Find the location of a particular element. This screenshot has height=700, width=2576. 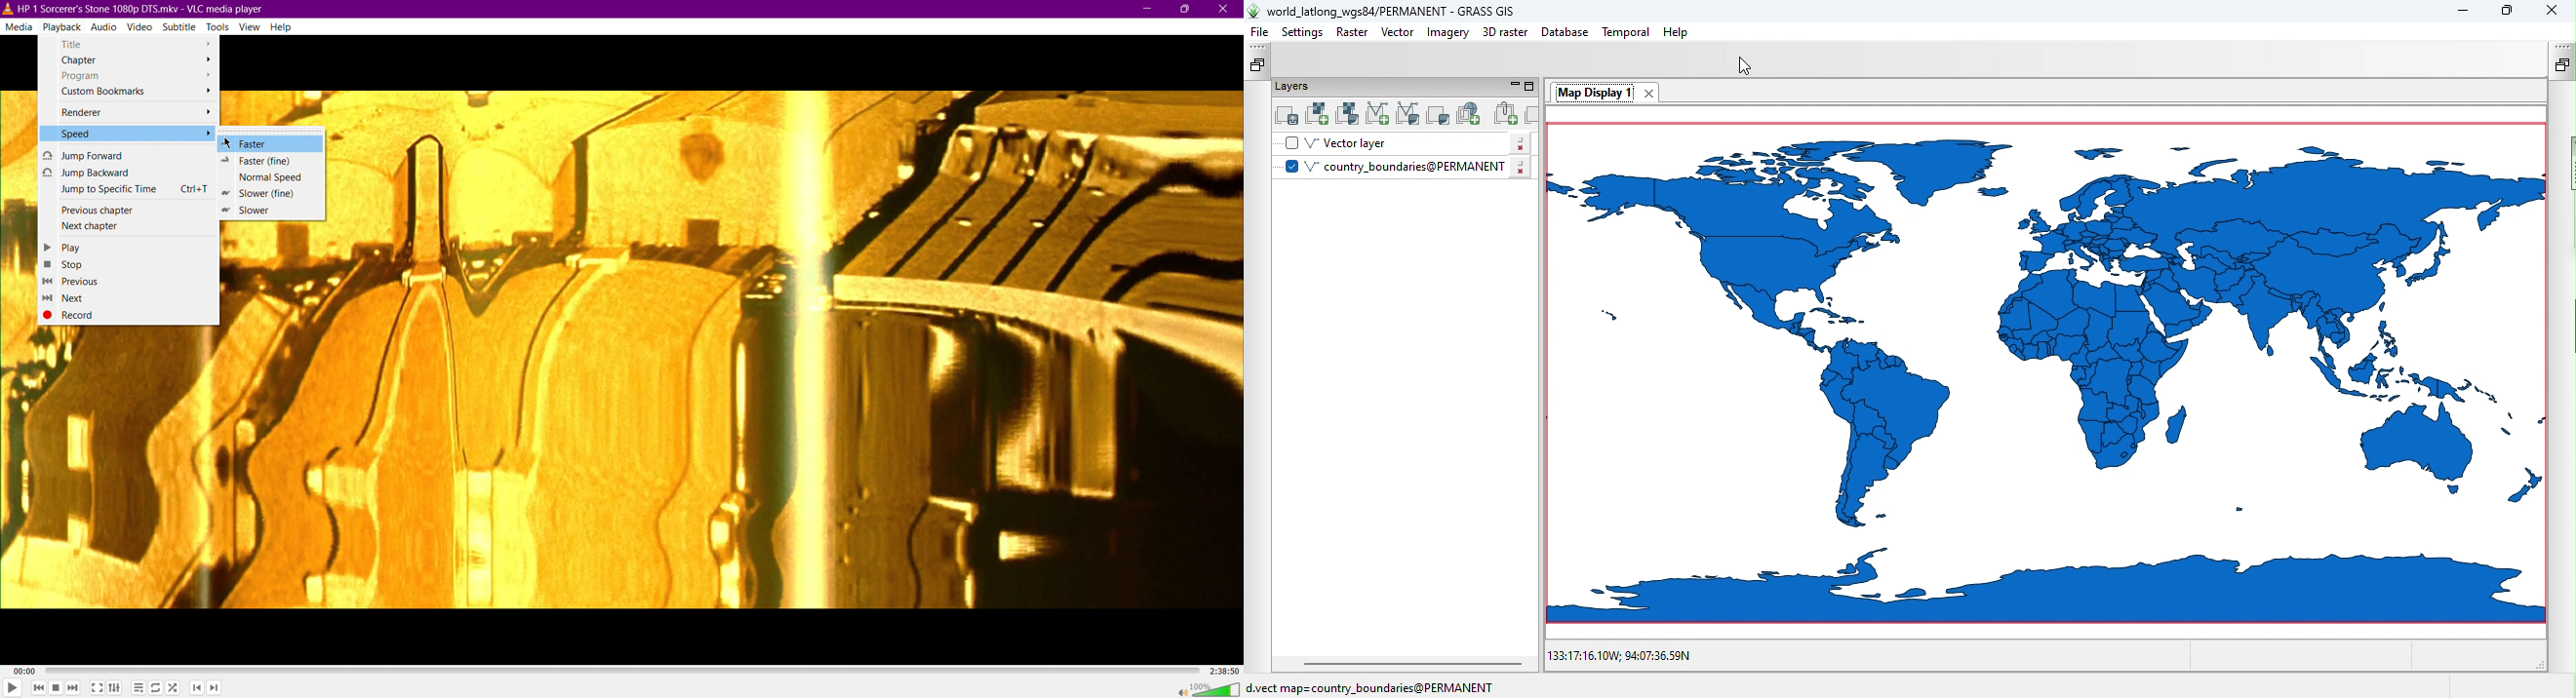

Close is located at coordinates (1224, 8).